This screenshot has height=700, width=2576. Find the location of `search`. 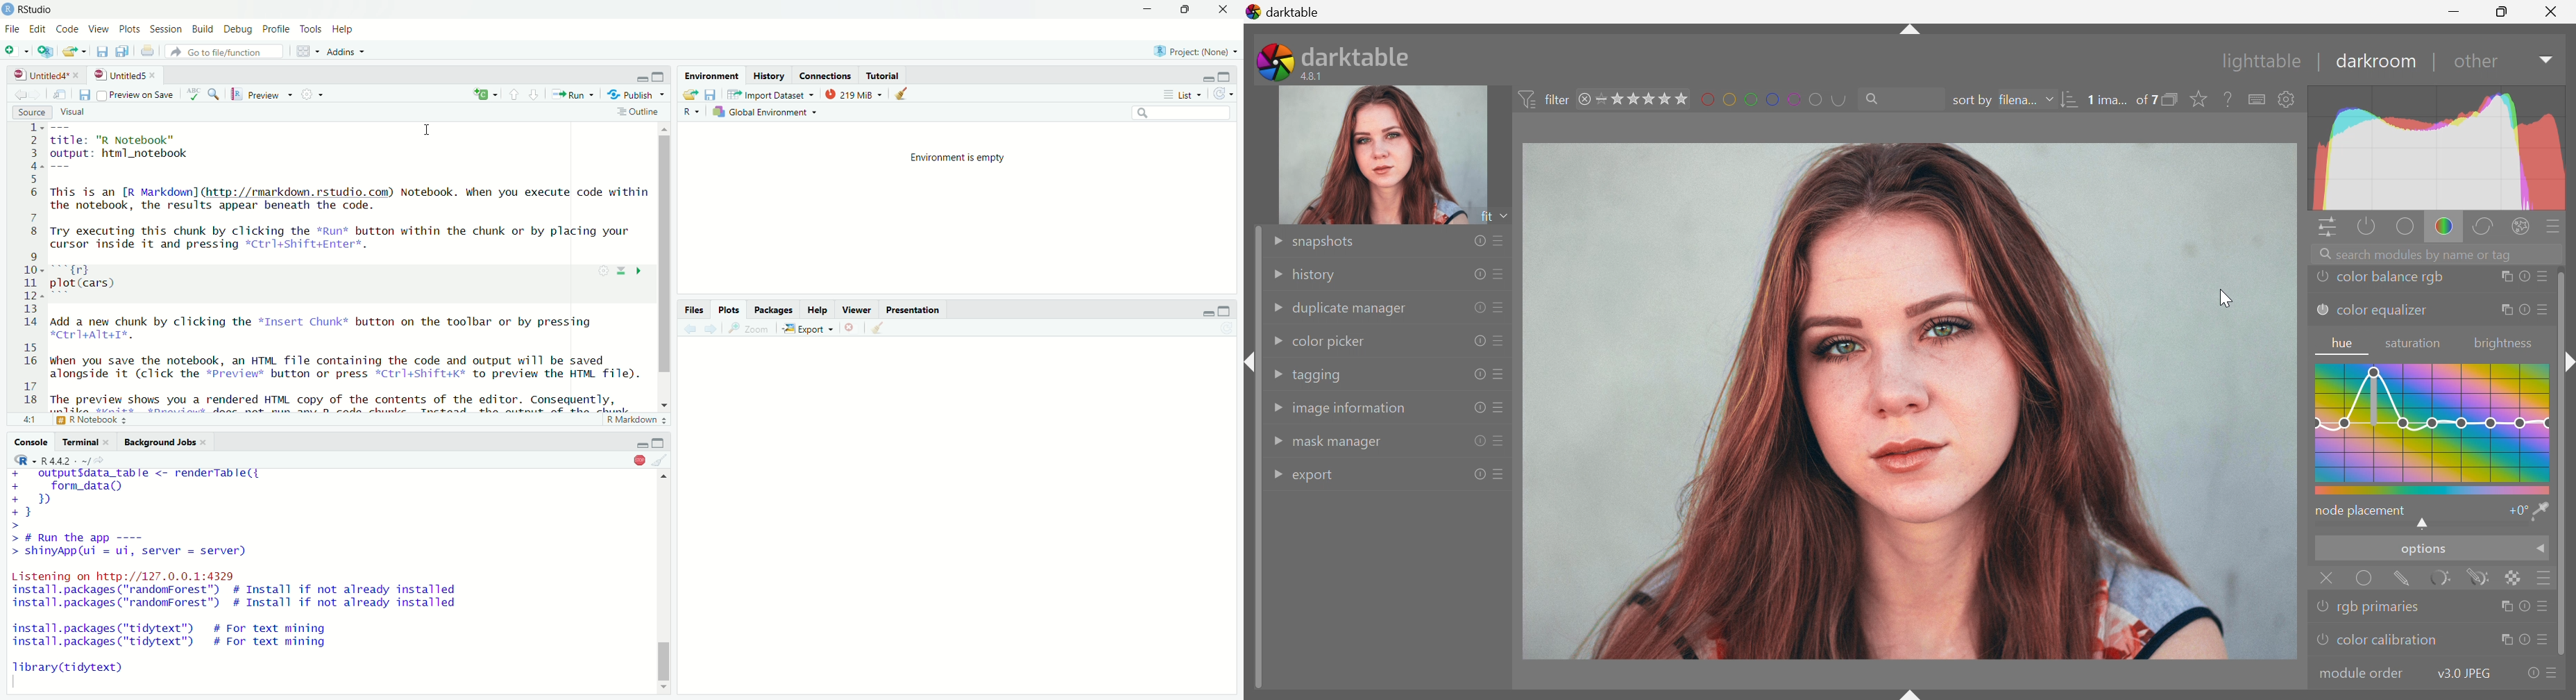

search is located at coordinates (1183, 113).